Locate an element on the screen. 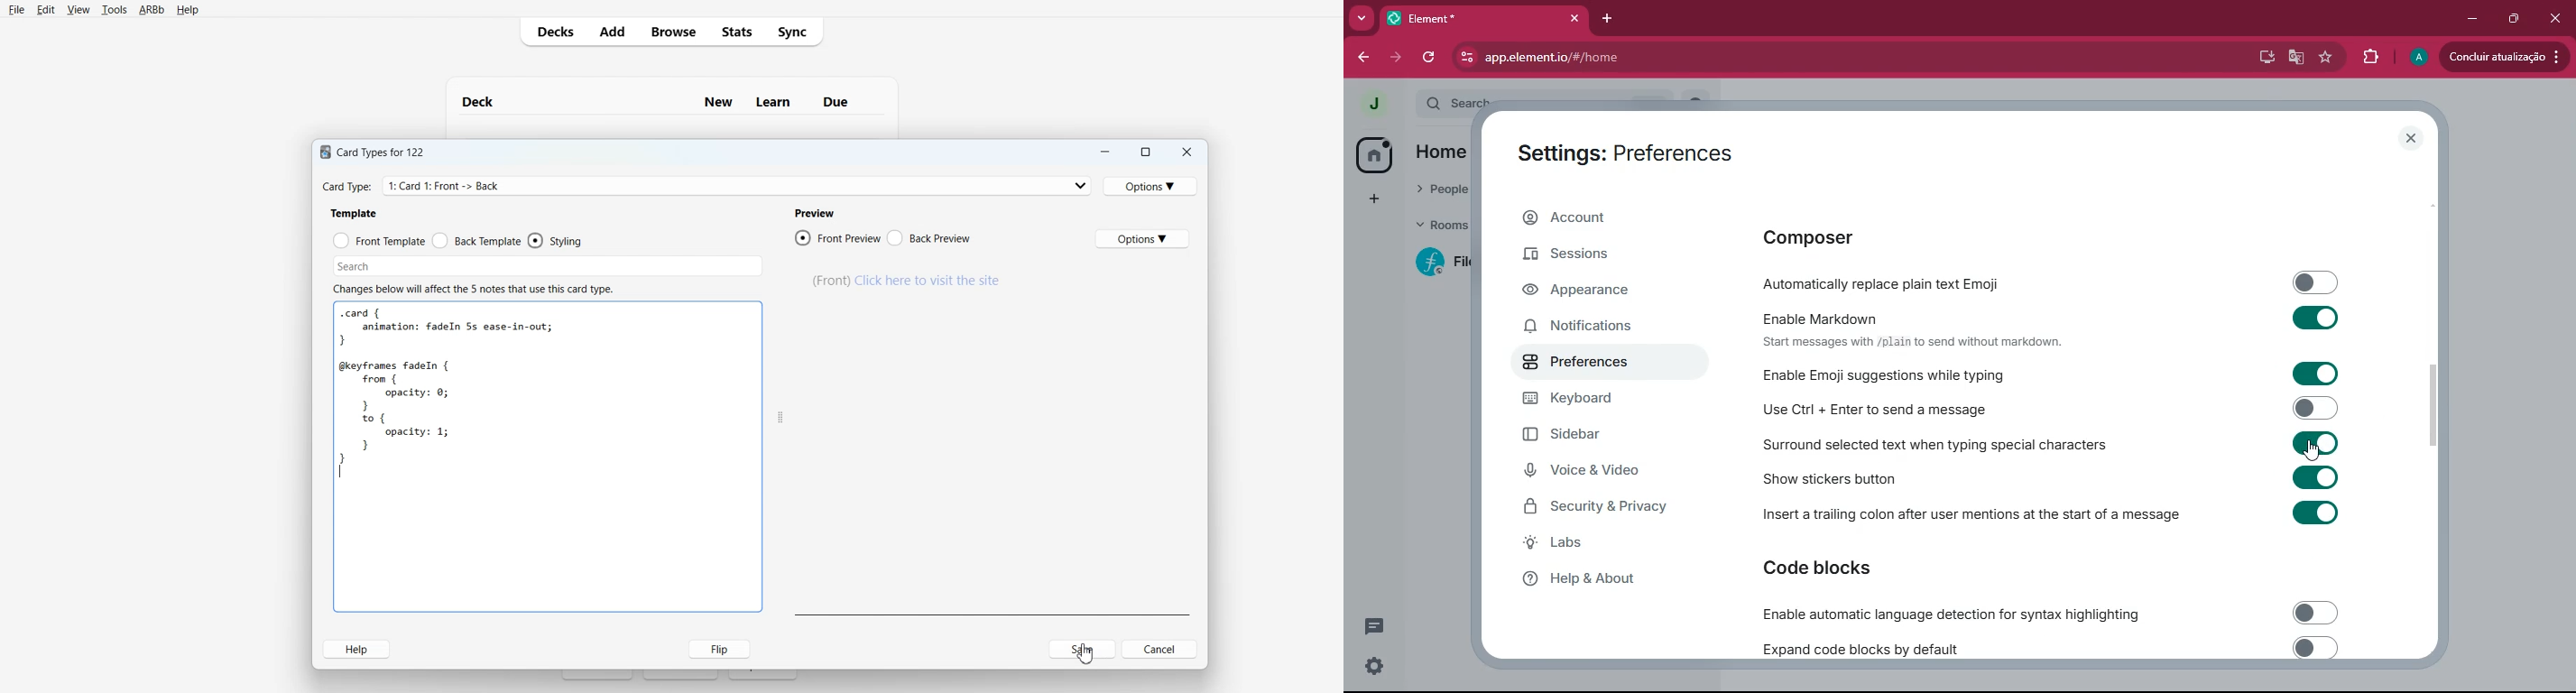 Image resolution: width=2576 pixels, height=700 pixels. Text is located at coordinates (1088, 653).